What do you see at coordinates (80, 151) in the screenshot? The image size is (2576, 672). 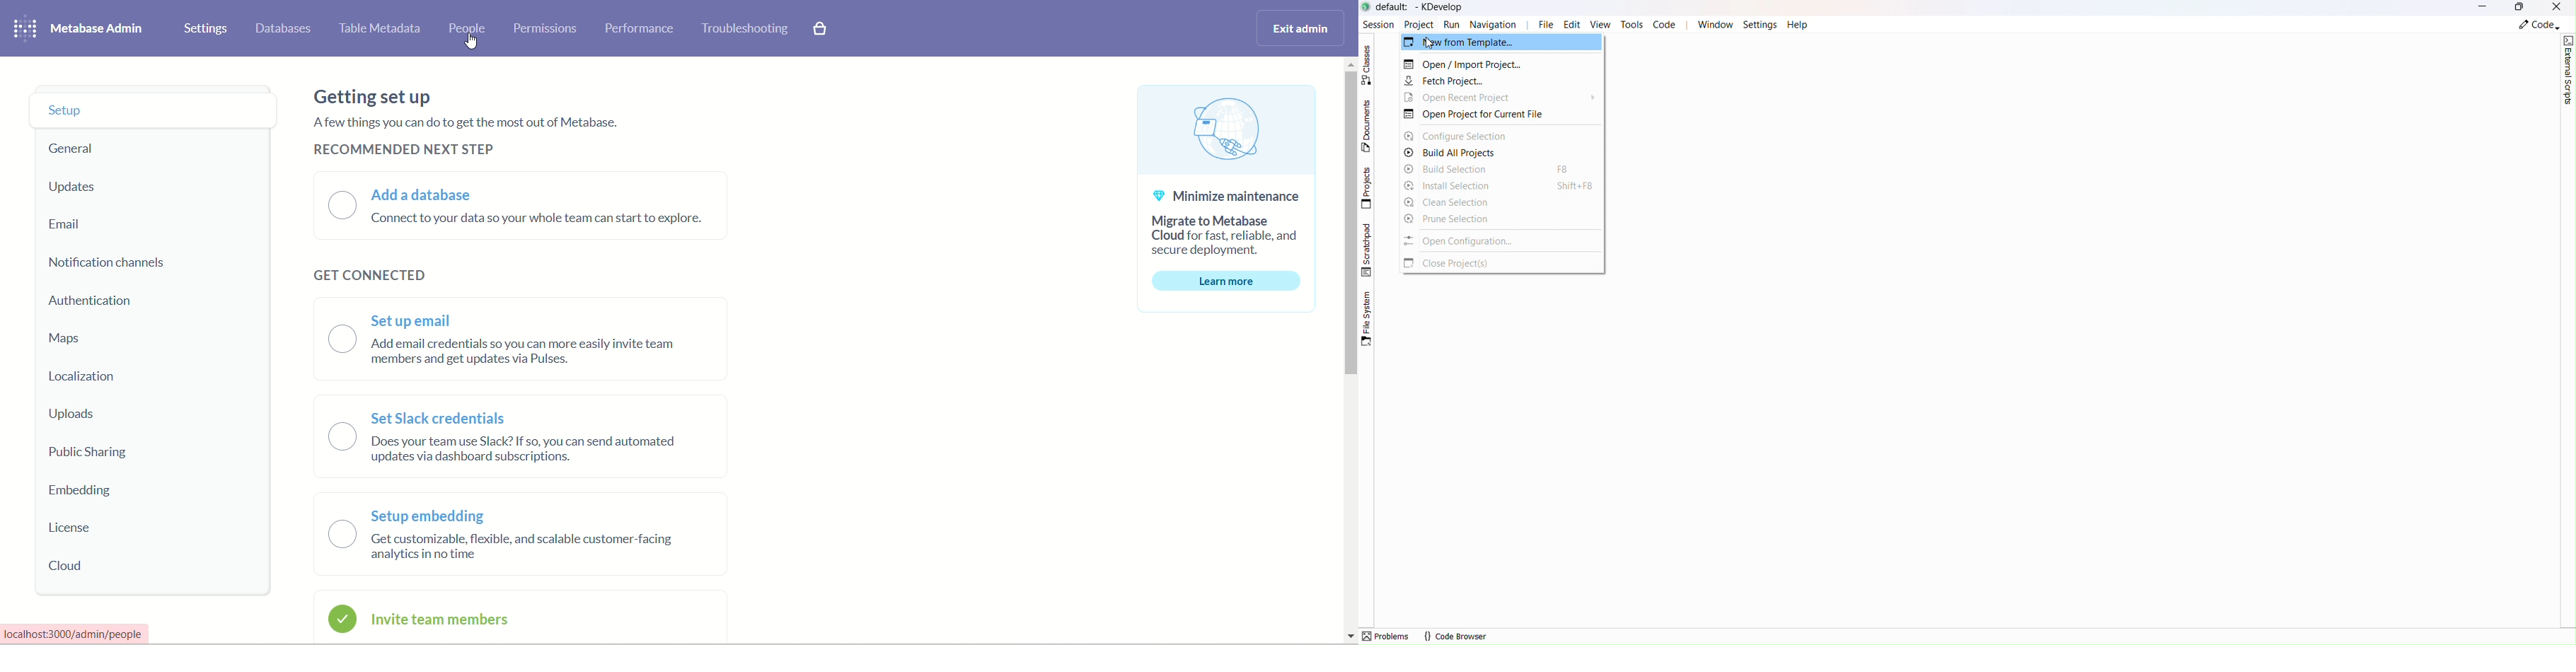 I see `general` at bounding box center [80, 151].